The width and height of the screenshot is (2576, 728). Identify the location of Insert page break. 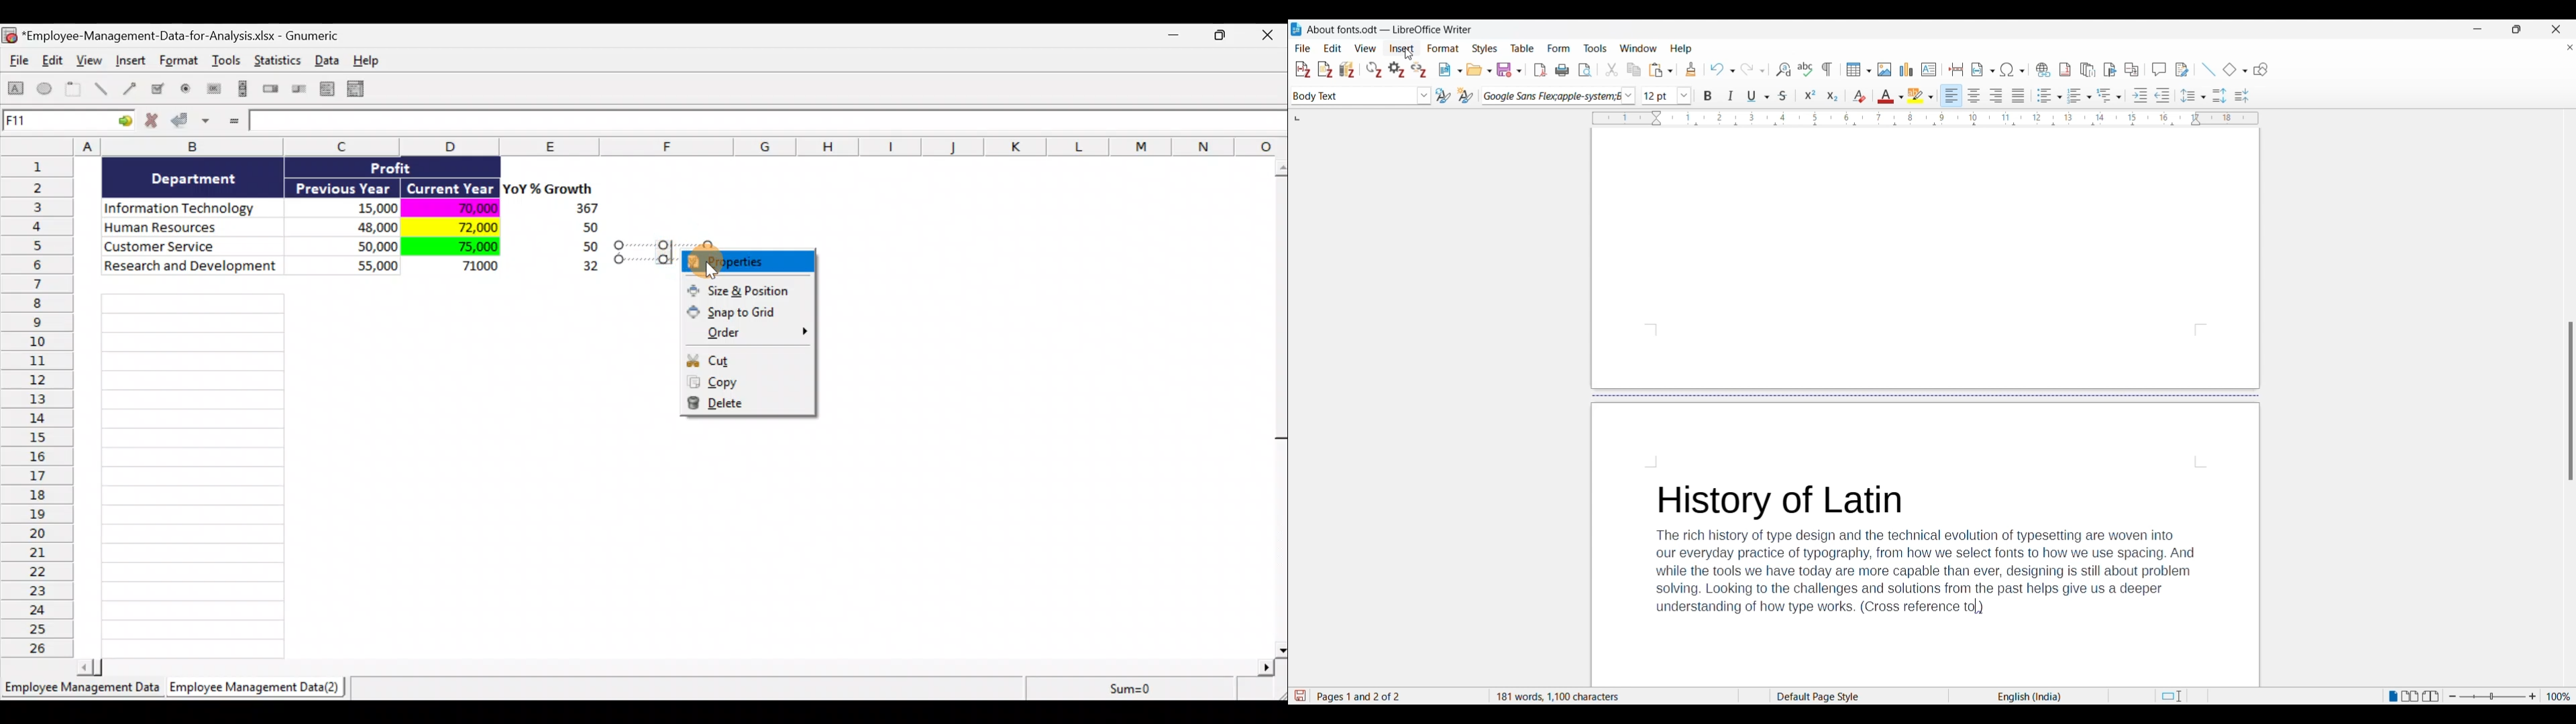
(1957, 69).